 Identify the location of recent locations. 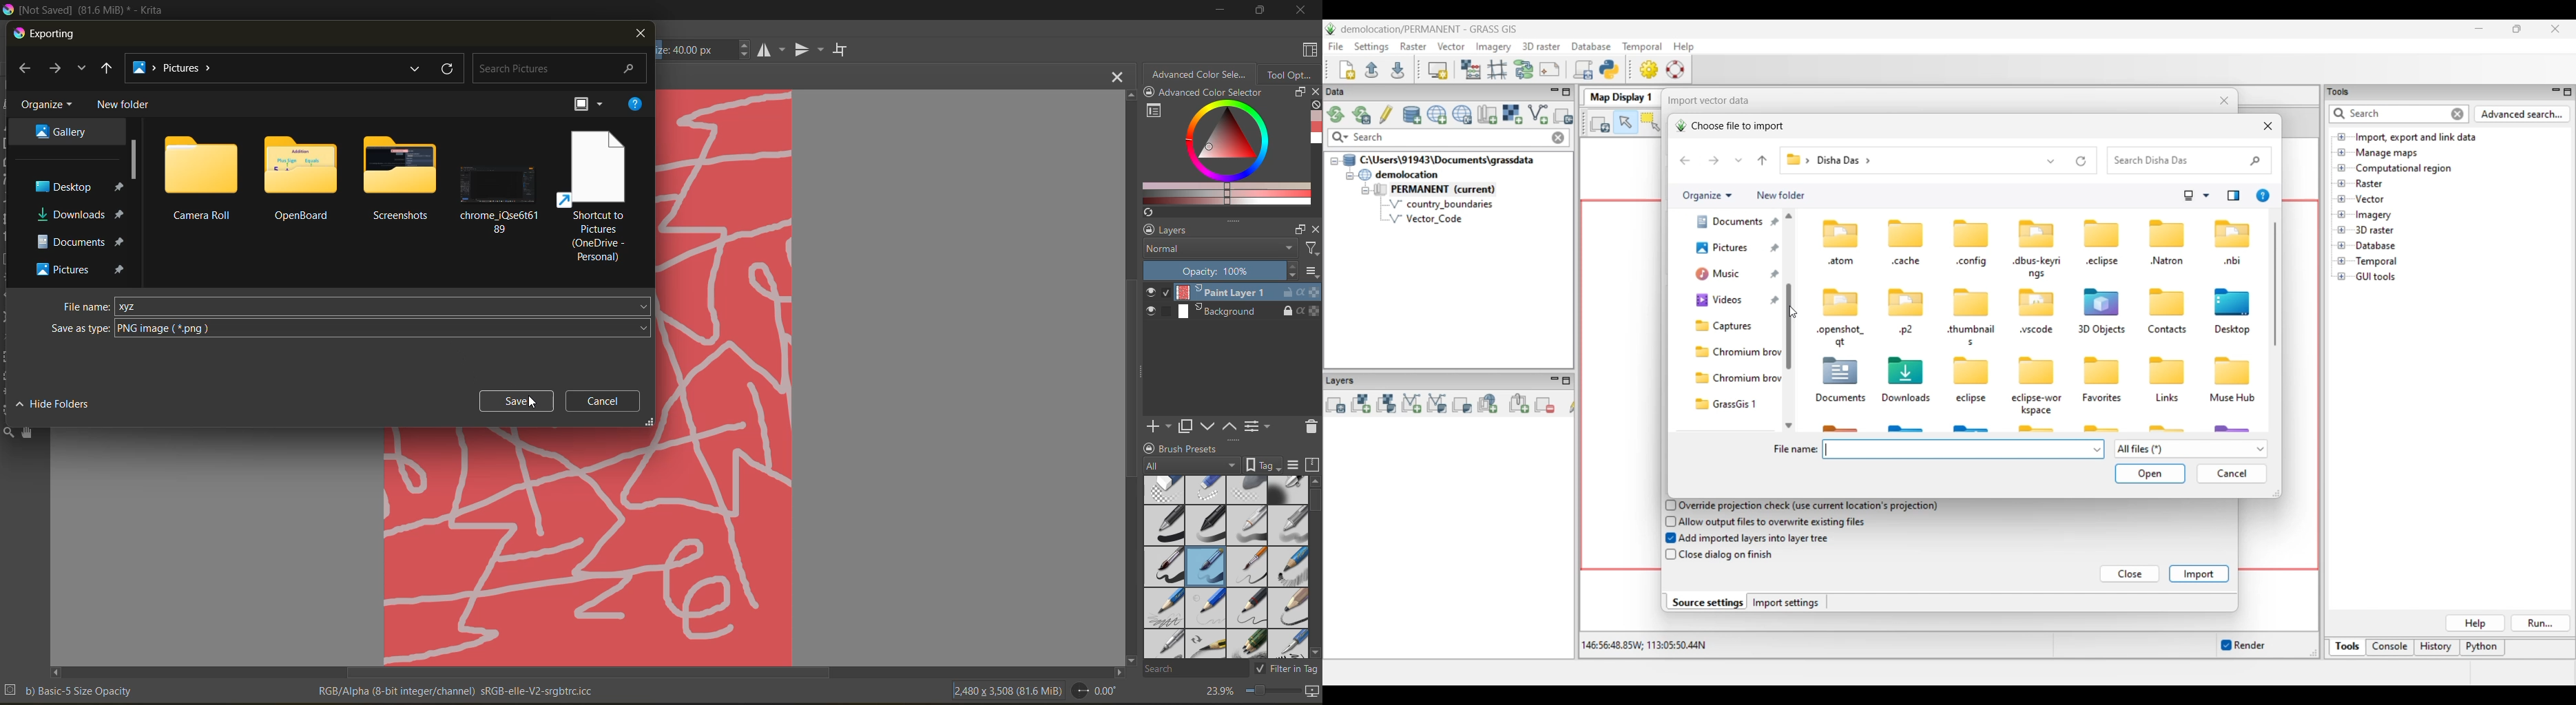
(81, 68).